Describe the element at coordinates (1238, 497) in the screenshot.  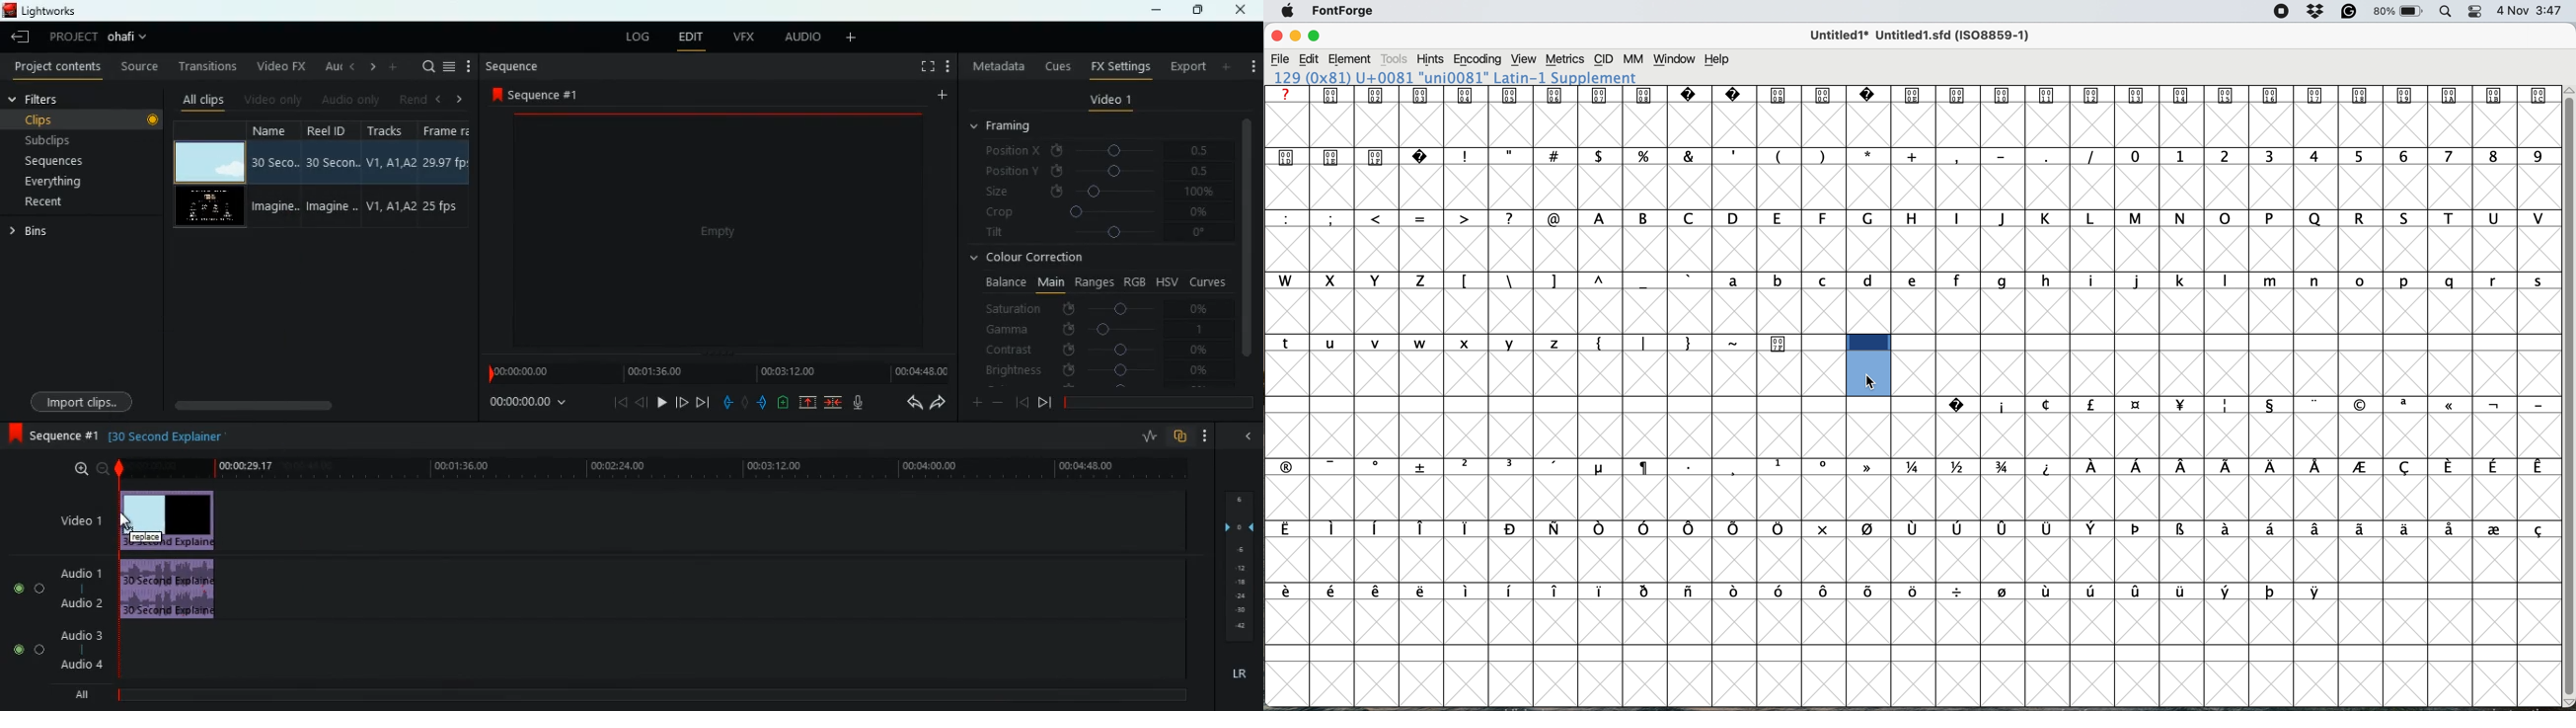
I see `6 (layer)` at that location.